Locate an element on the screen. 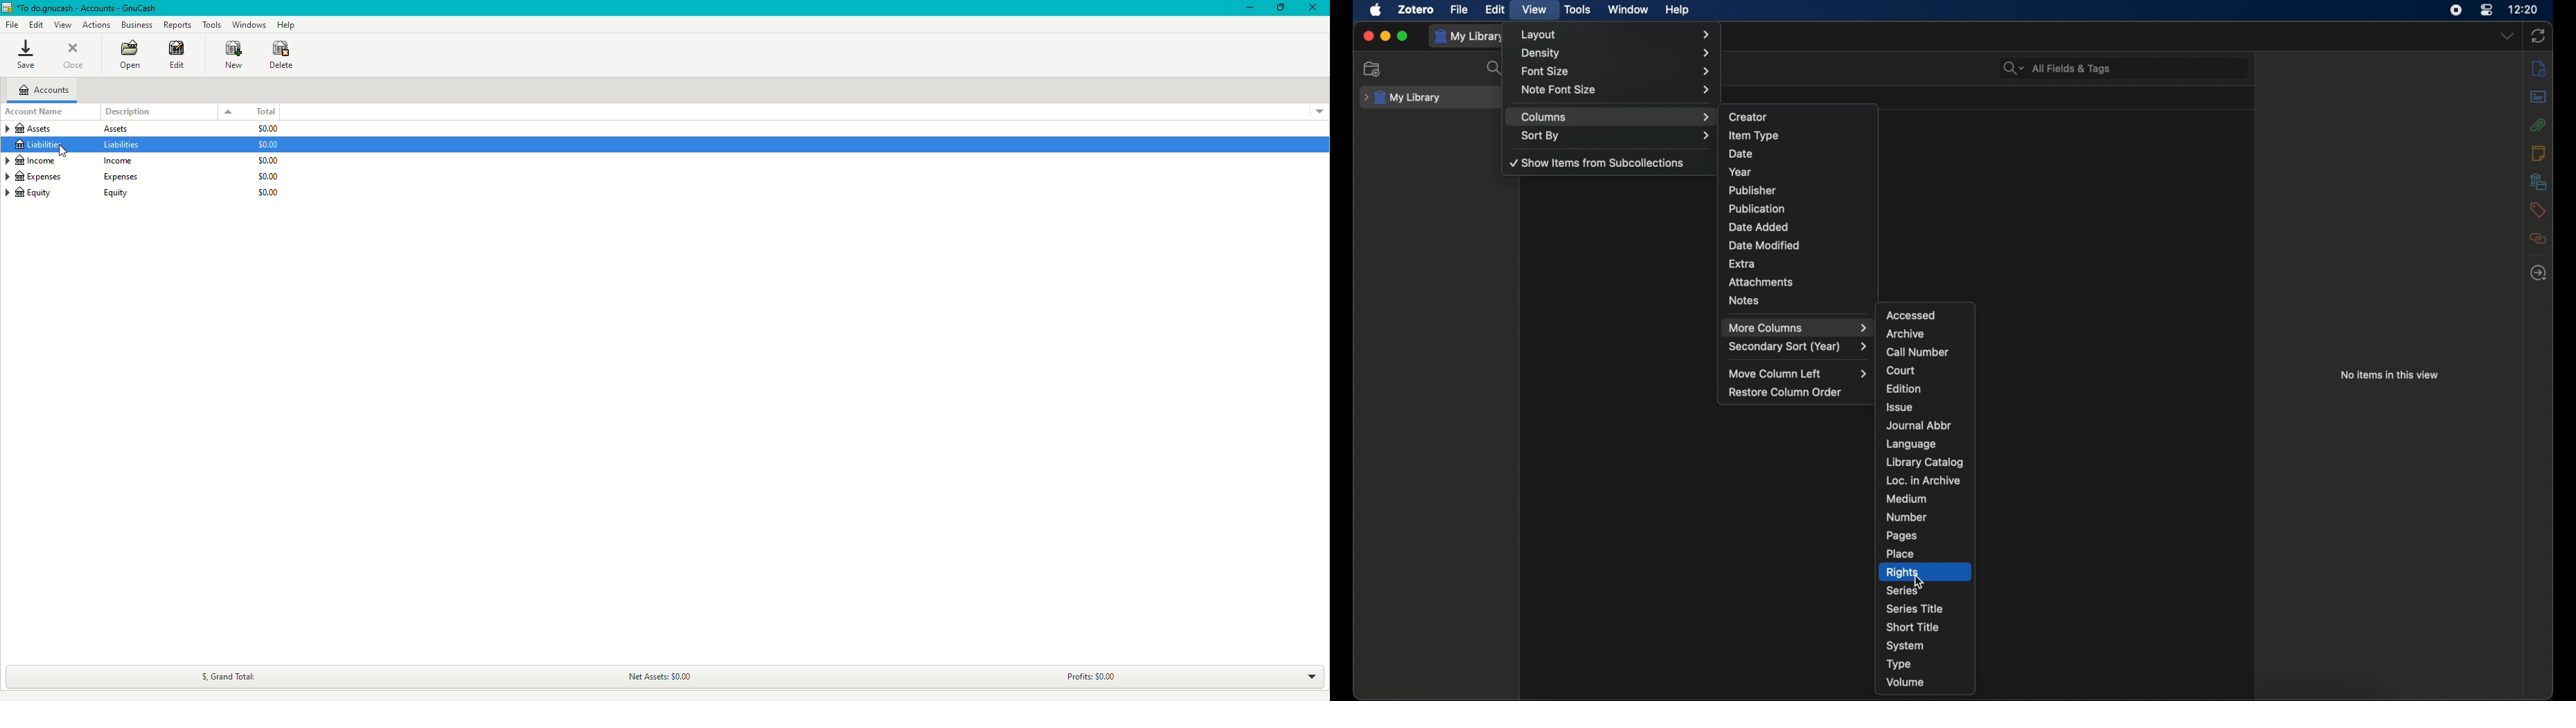 The image size is (2576, 728). Delete is located at coordinates (284, 54).